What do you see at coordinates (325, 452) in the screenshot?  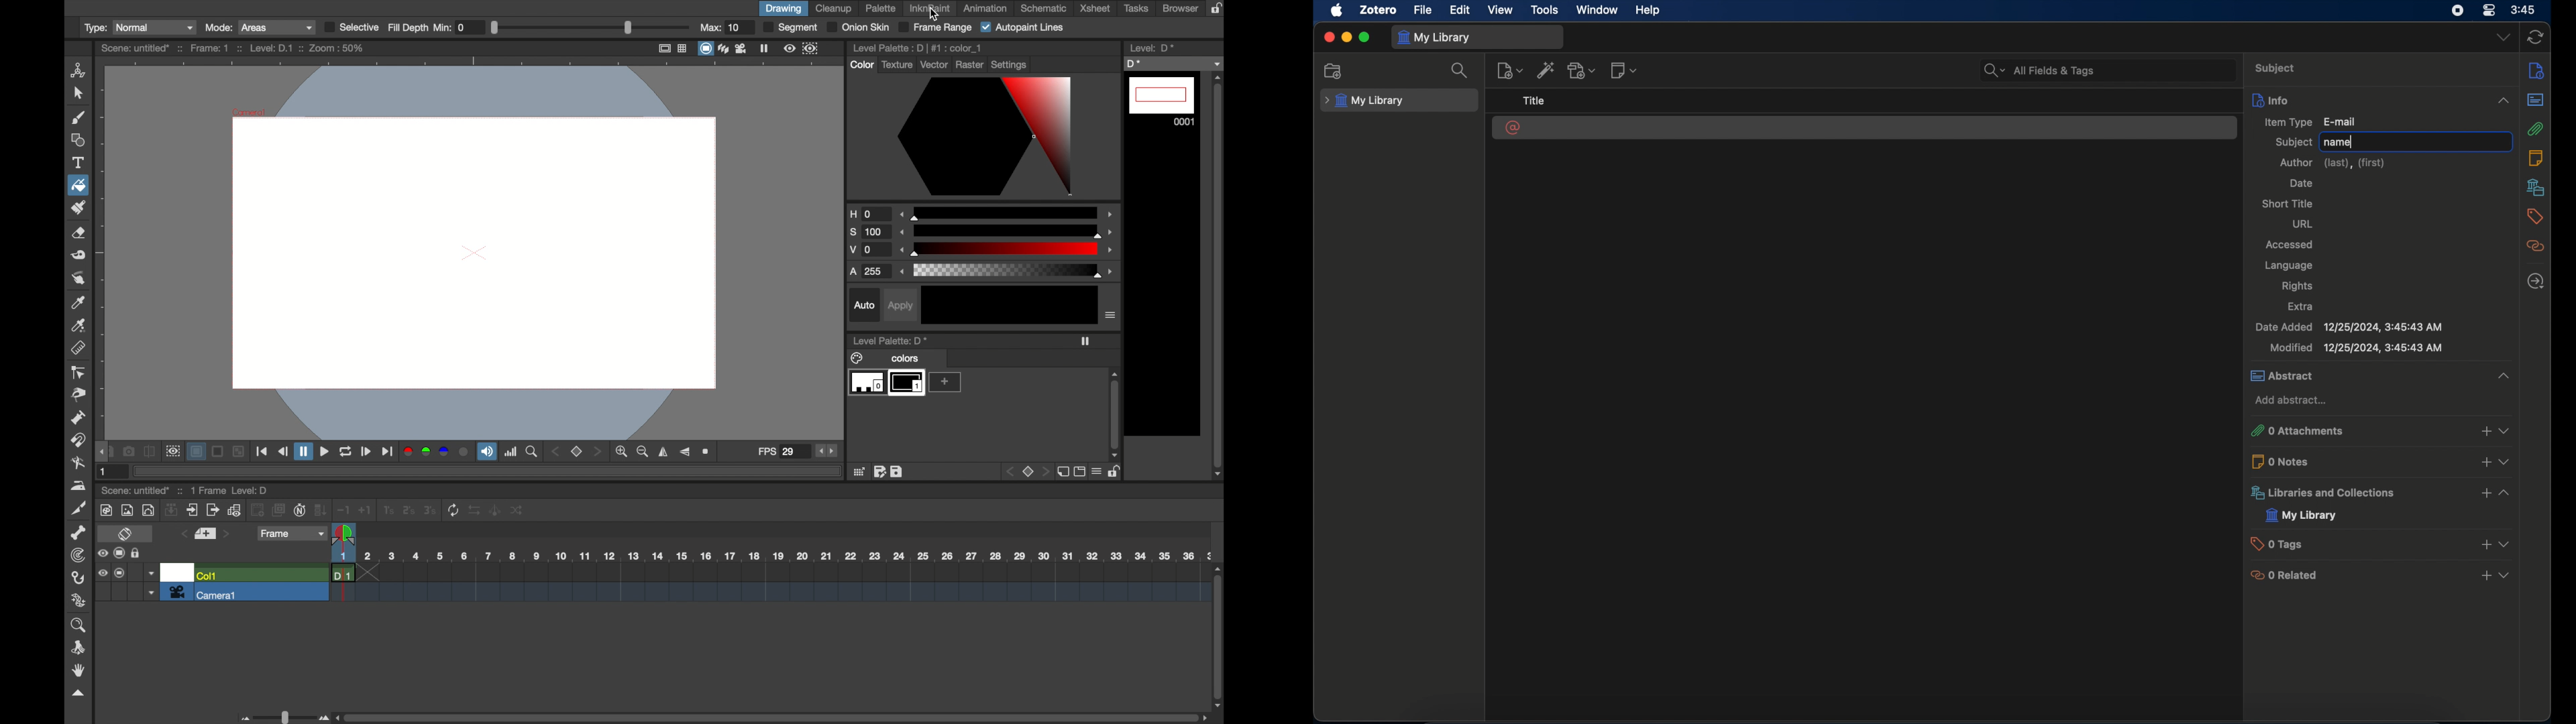 I see `forward` at bounding box center [325, 452].